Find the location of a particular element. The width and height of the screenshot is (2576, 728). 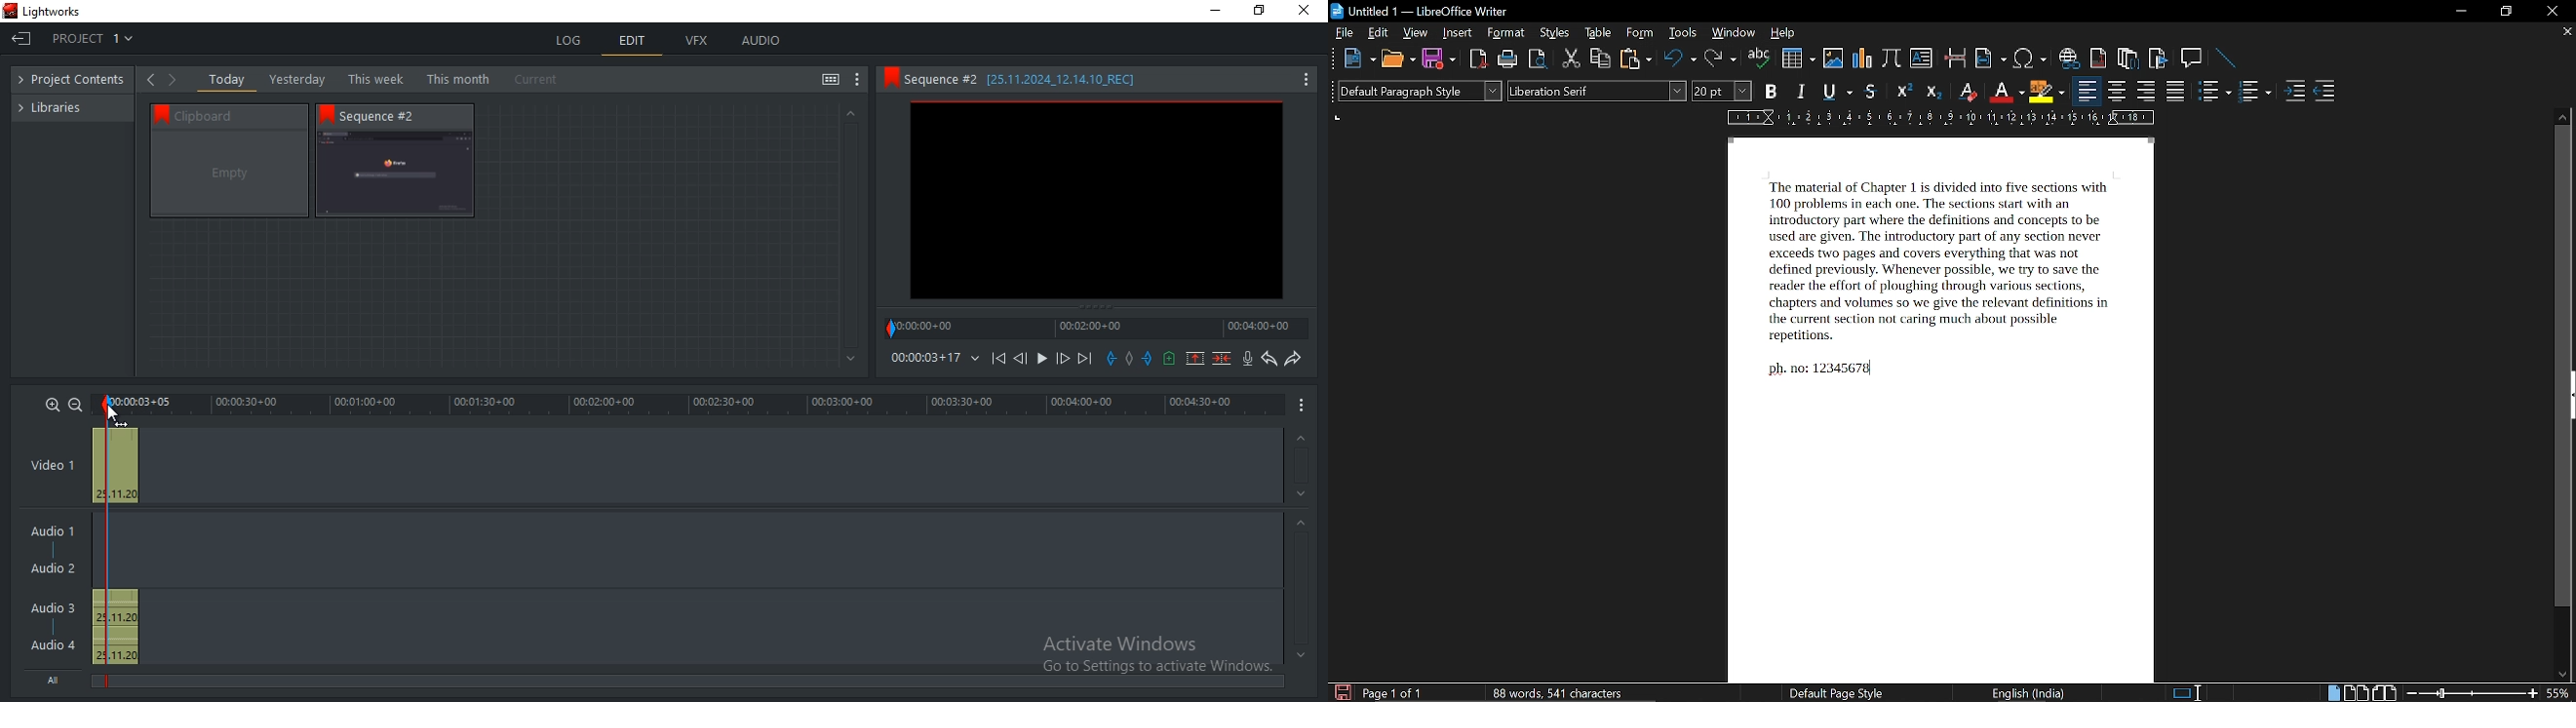

Greyed out down arrow is located at coordinates (1301, 654).